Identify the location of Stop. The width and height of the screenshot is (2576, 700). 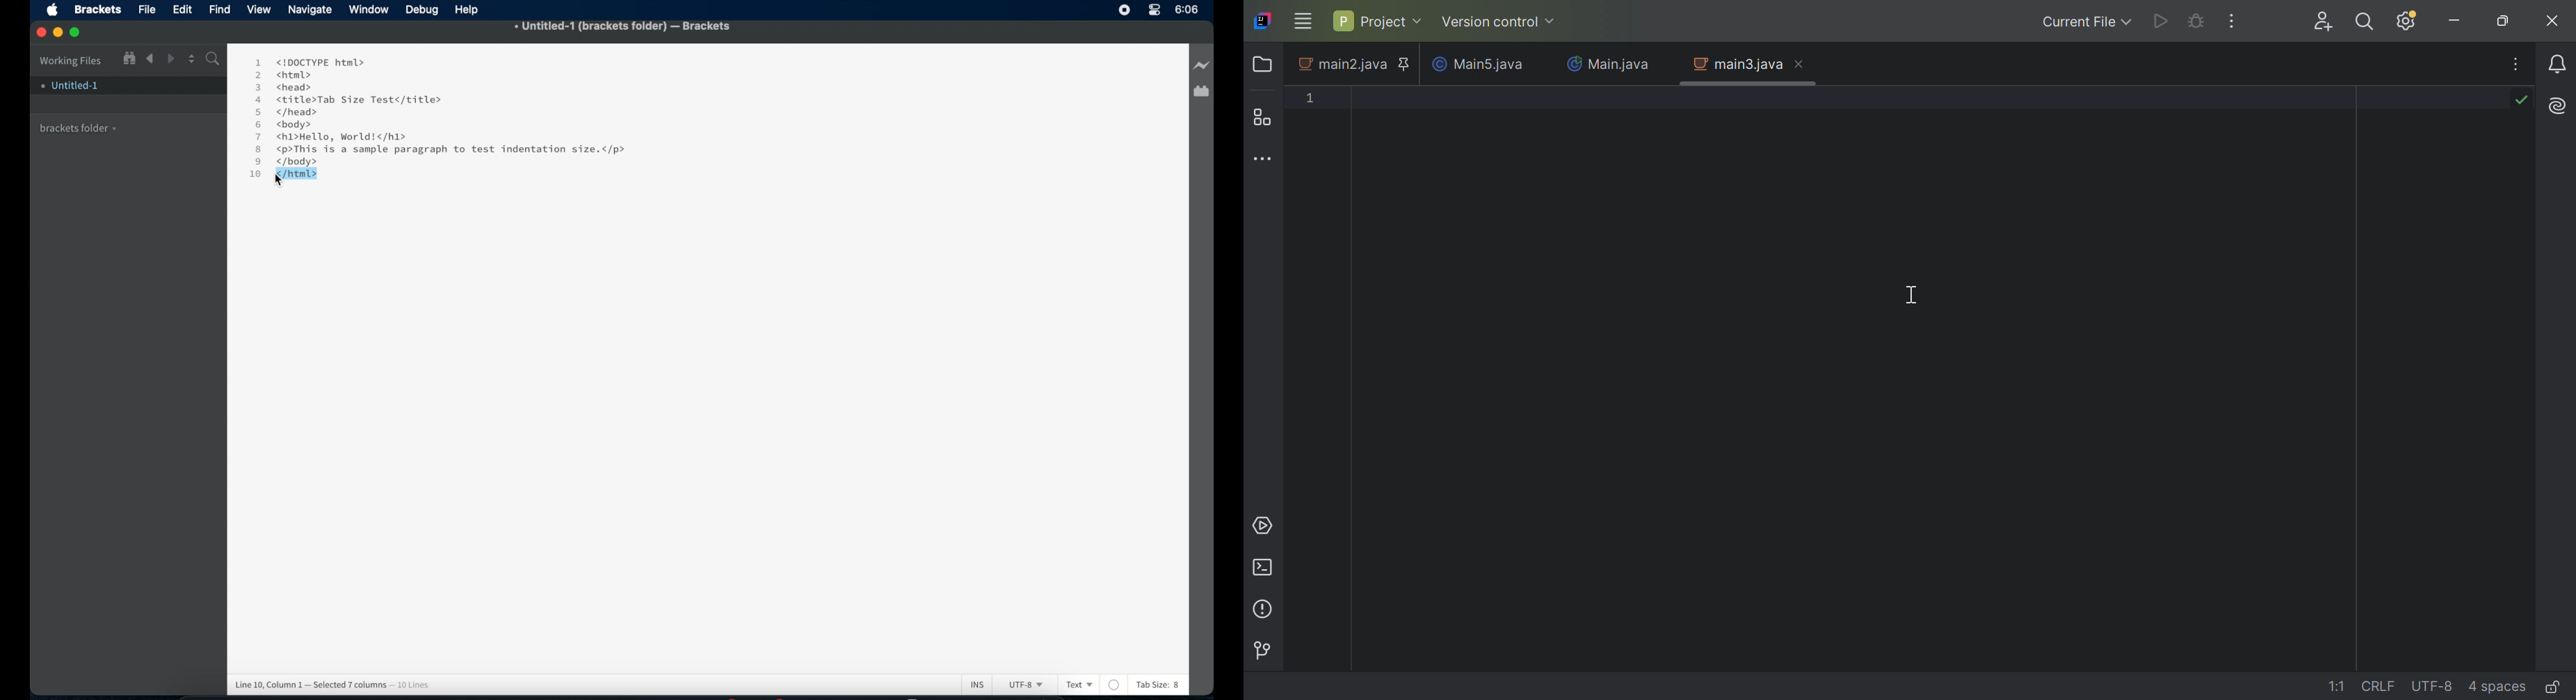
(1125, 10).